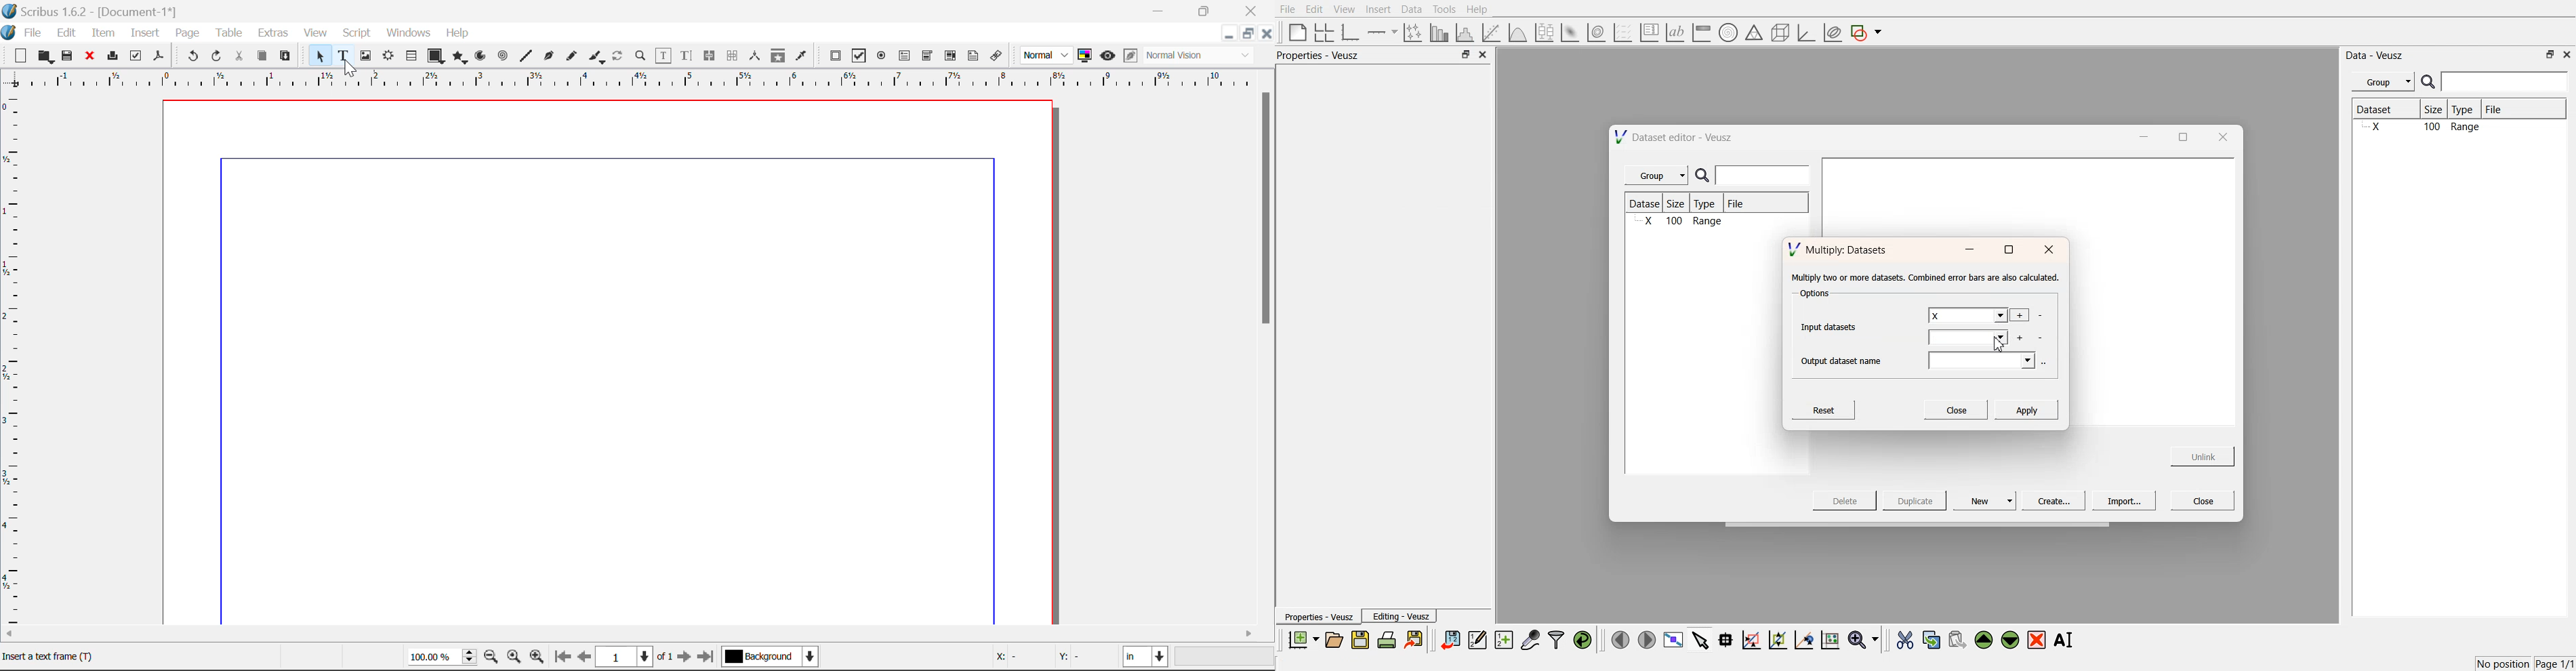 The width and height of the screenshot is (2576, 672). Describe the element at coordinates (882, 56) in the screenshot. I see `Pdf Radio Button` at that location.